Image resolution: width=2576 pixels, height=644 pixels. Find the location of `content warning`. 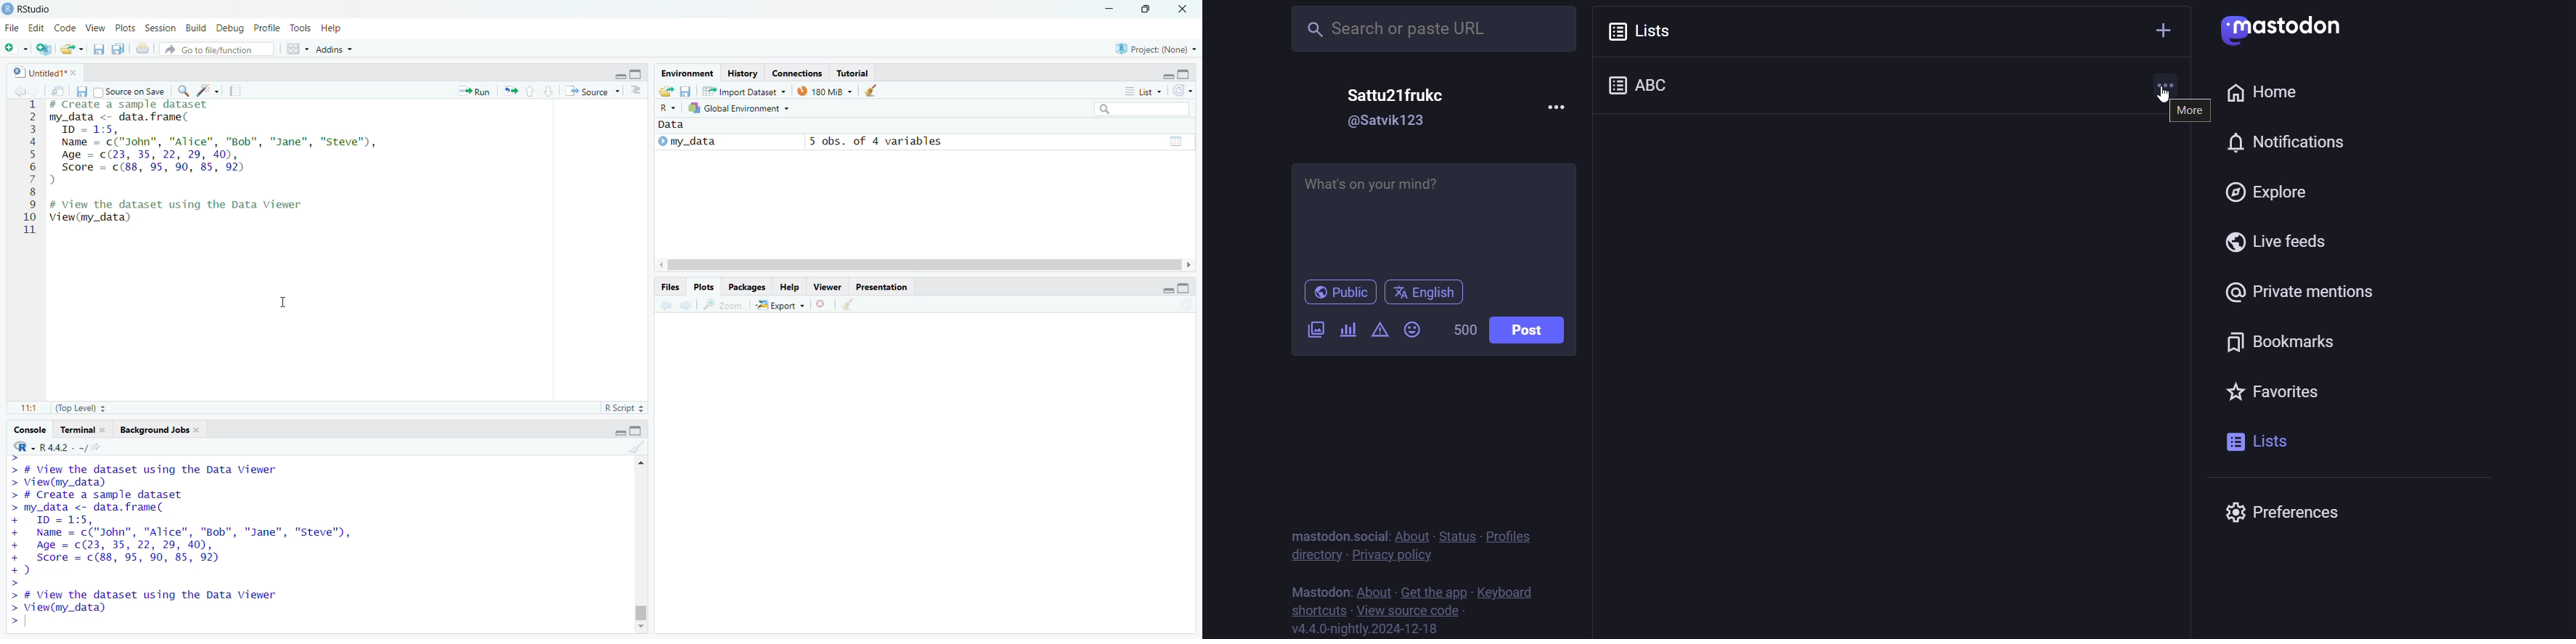

content warning is located at coordinates (1379, 329).